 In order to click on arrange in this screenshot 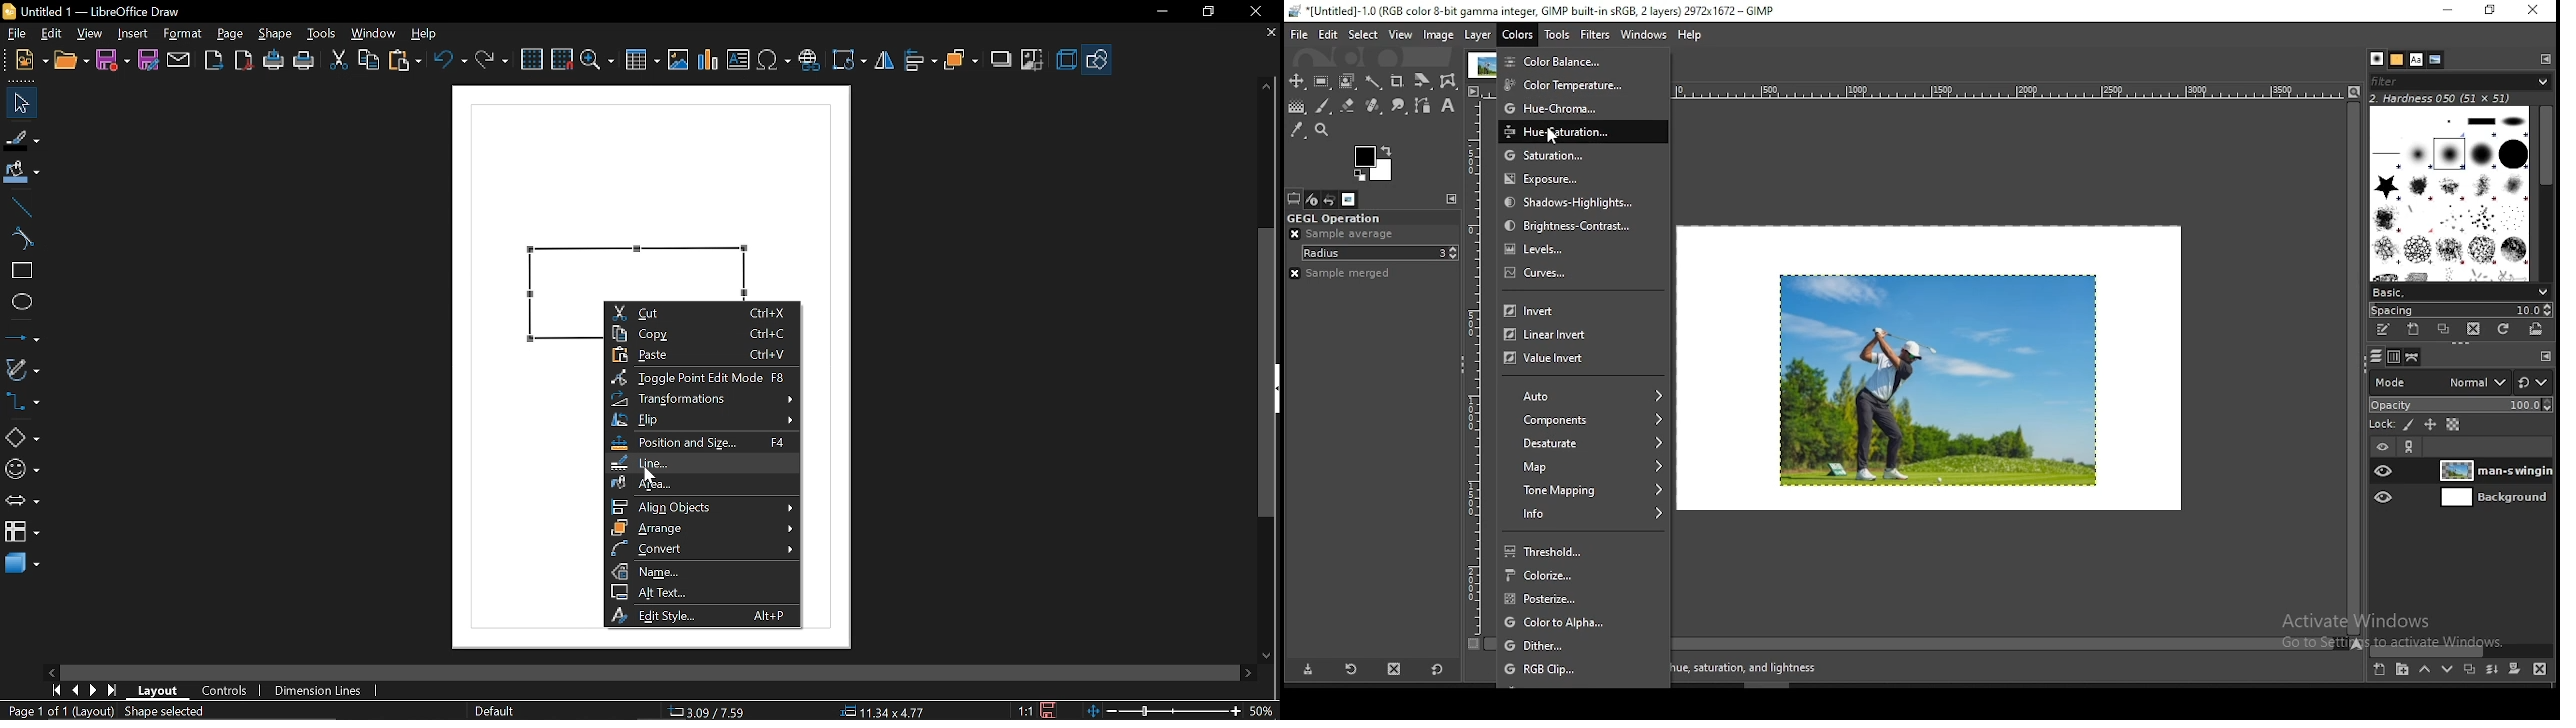, I will do `click(700, 528)`.